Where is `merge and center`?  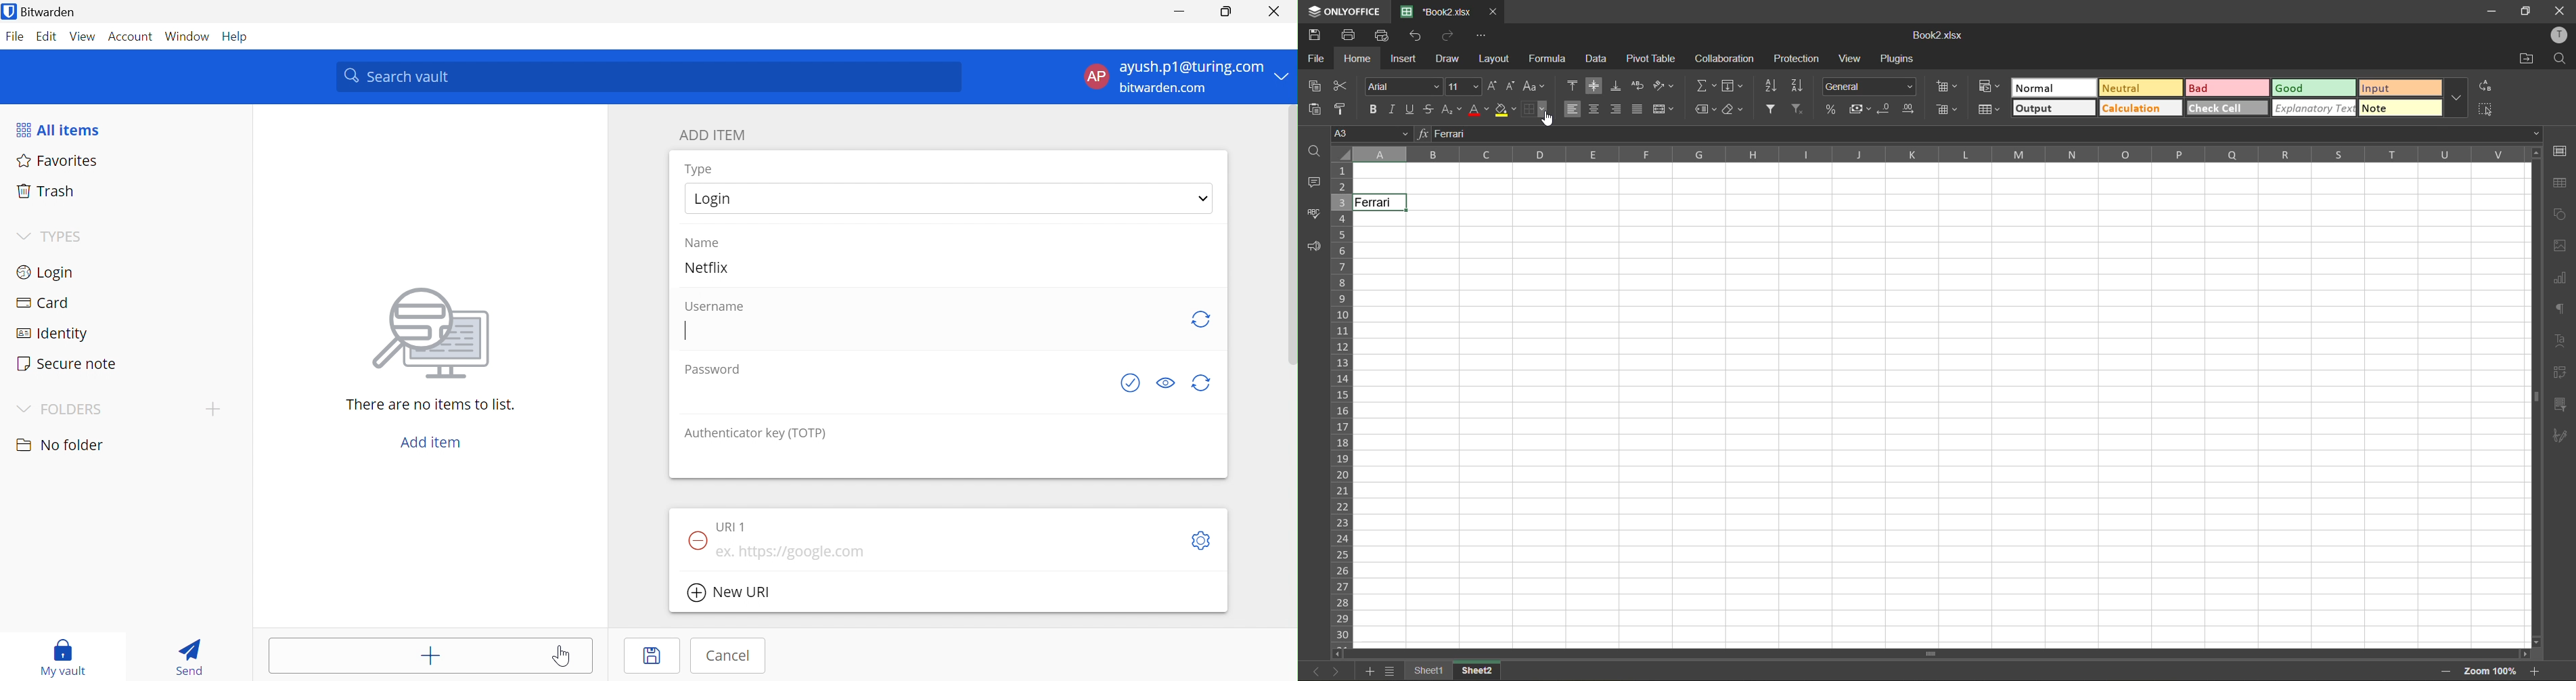 merge and center is located at coordinates (1662, 107).